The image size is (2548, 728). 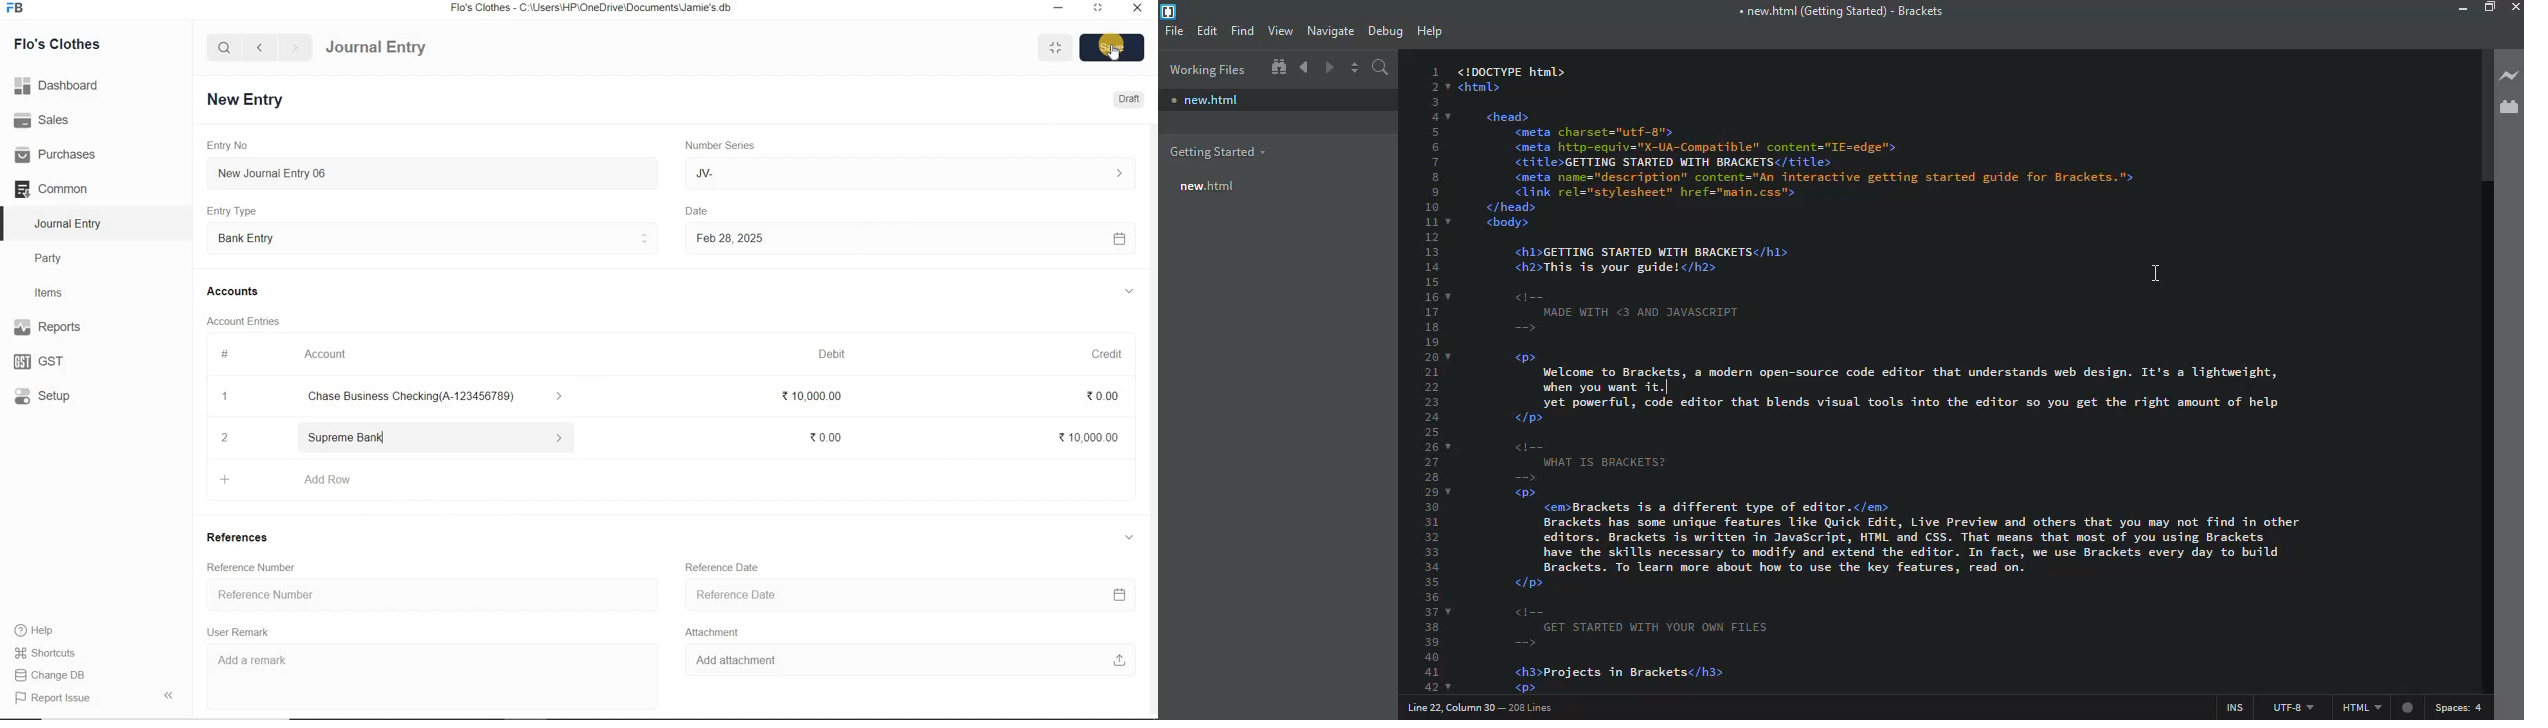 I want to click on Shortcuts, so click(x=46, y=650).